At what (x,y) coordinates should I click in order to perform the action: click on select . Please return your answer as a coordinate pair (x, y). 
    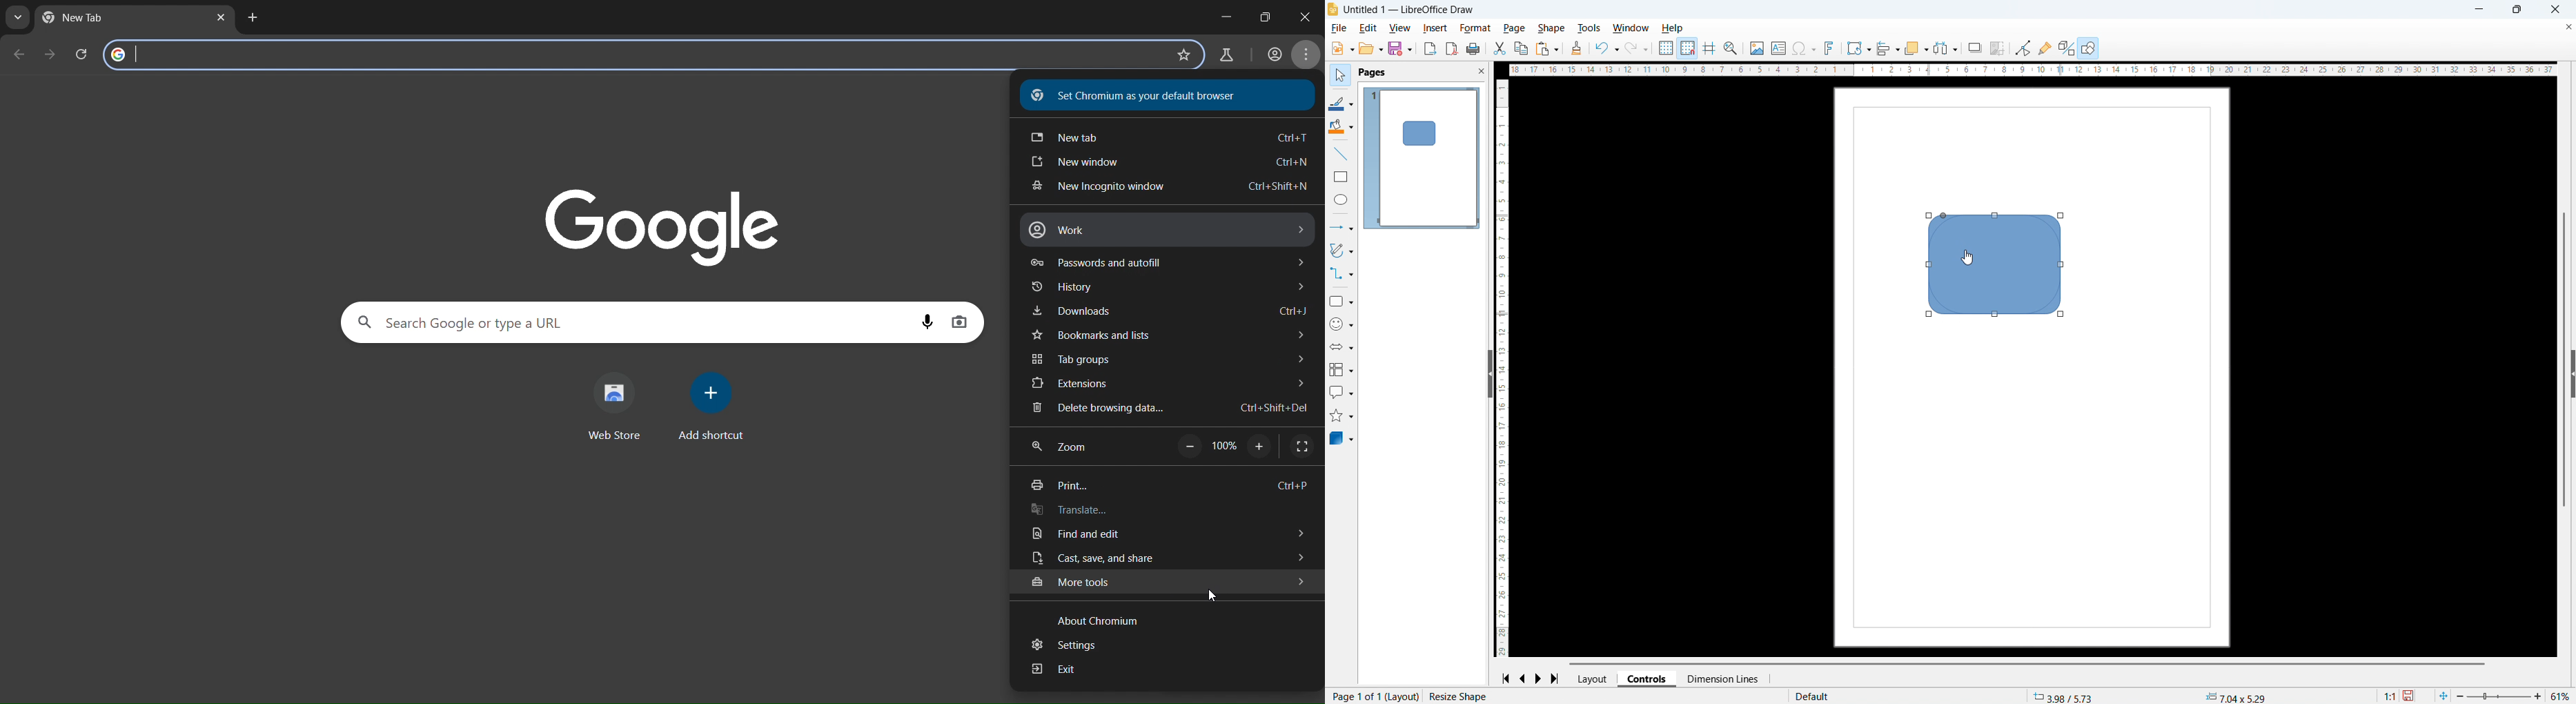
    Looking at the image, I should click on (1339, 76).